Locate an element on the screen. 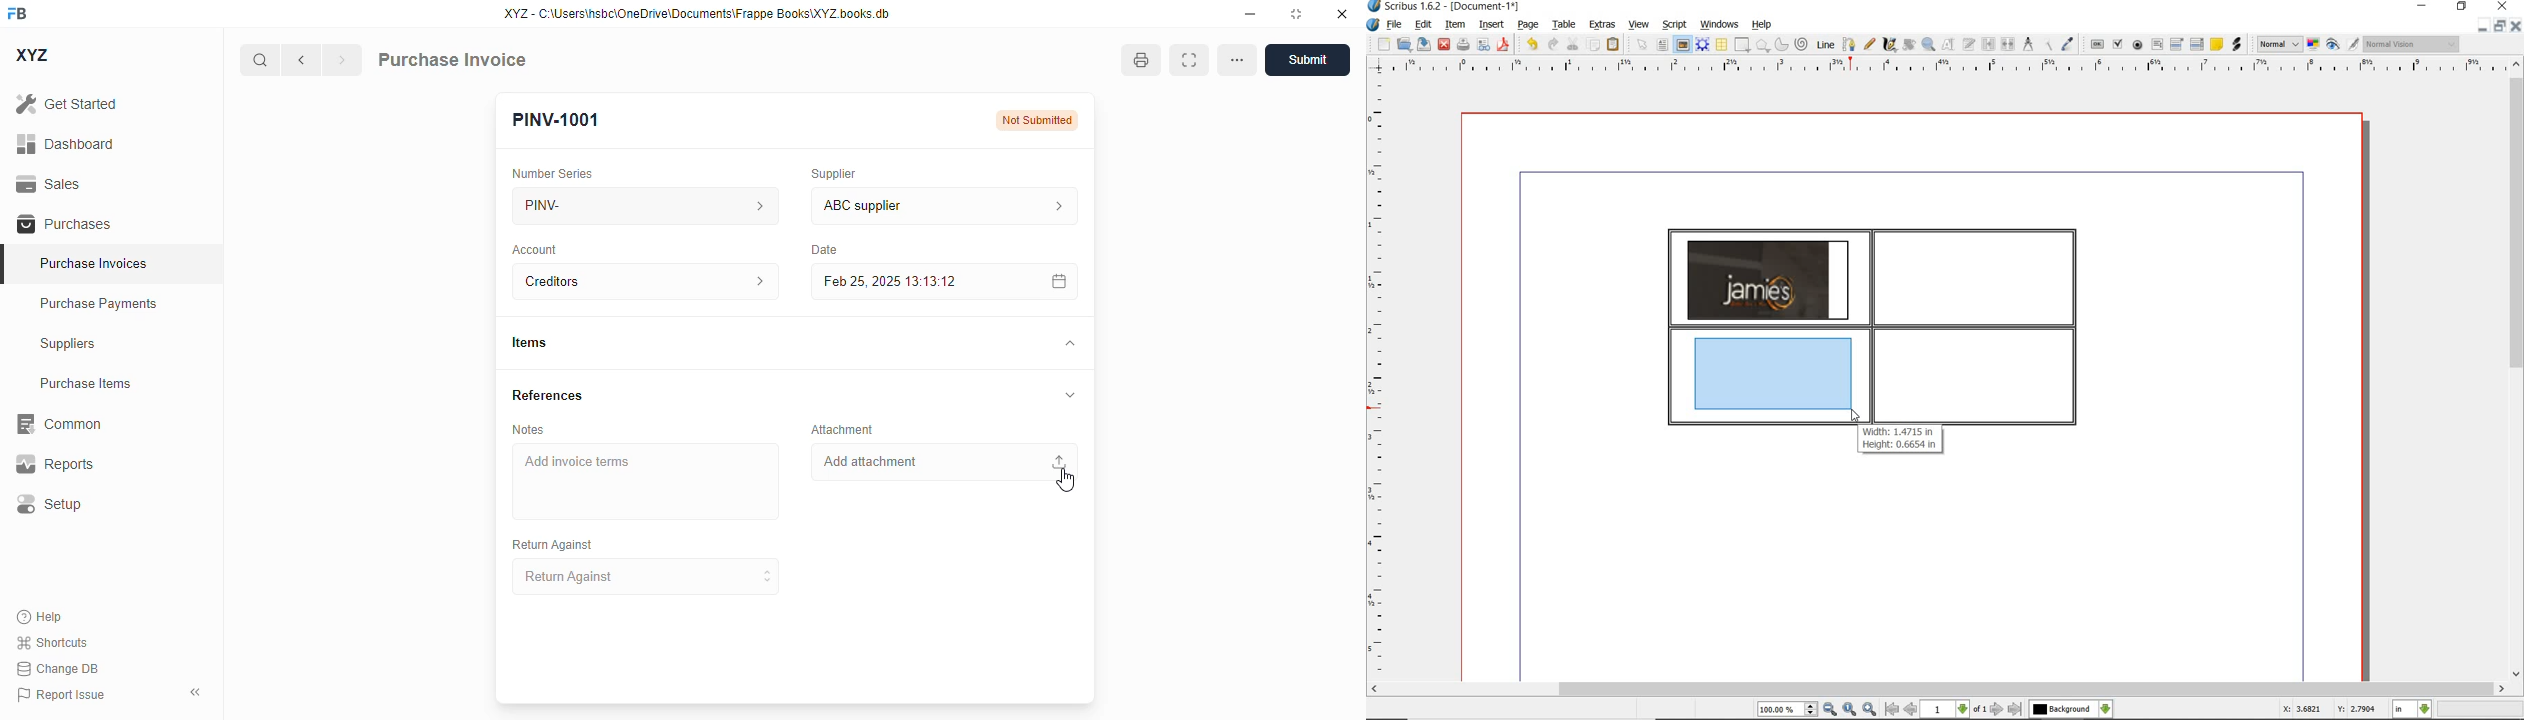  redo is located at coordinates (1552, 43).